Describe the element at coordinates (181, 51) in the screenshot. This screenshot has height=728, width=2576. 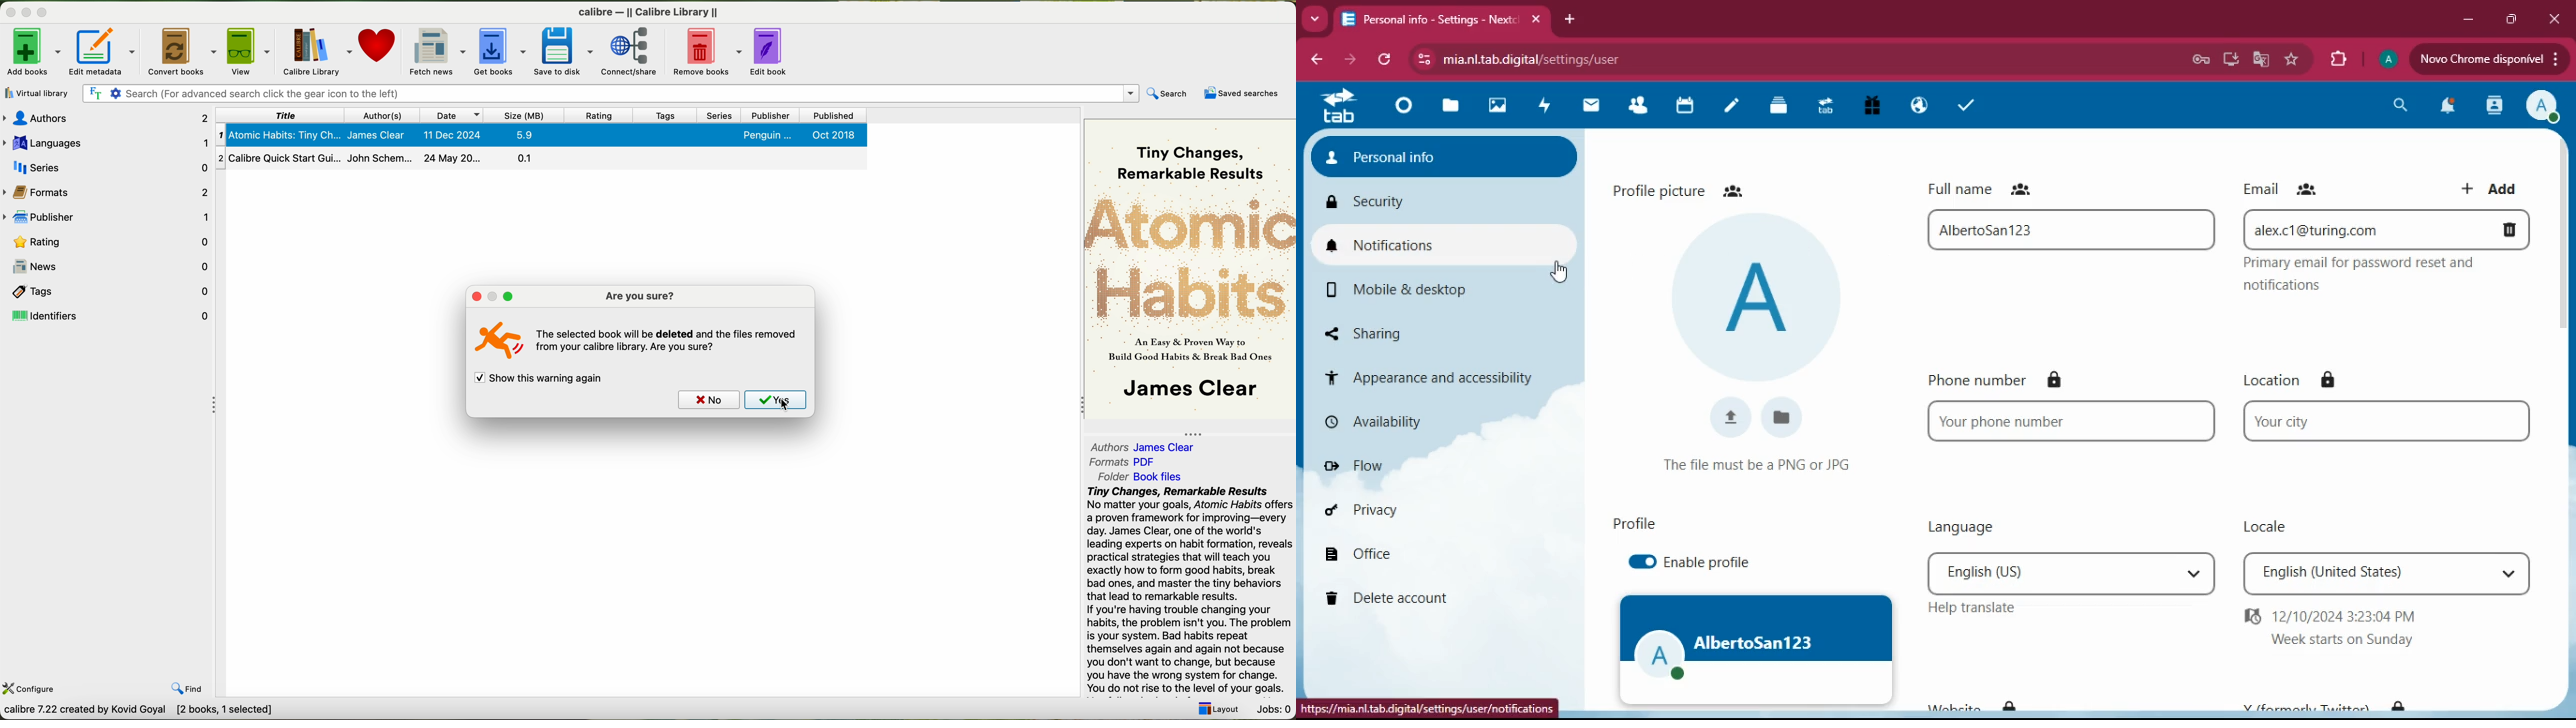
I see `convert books` at that location.